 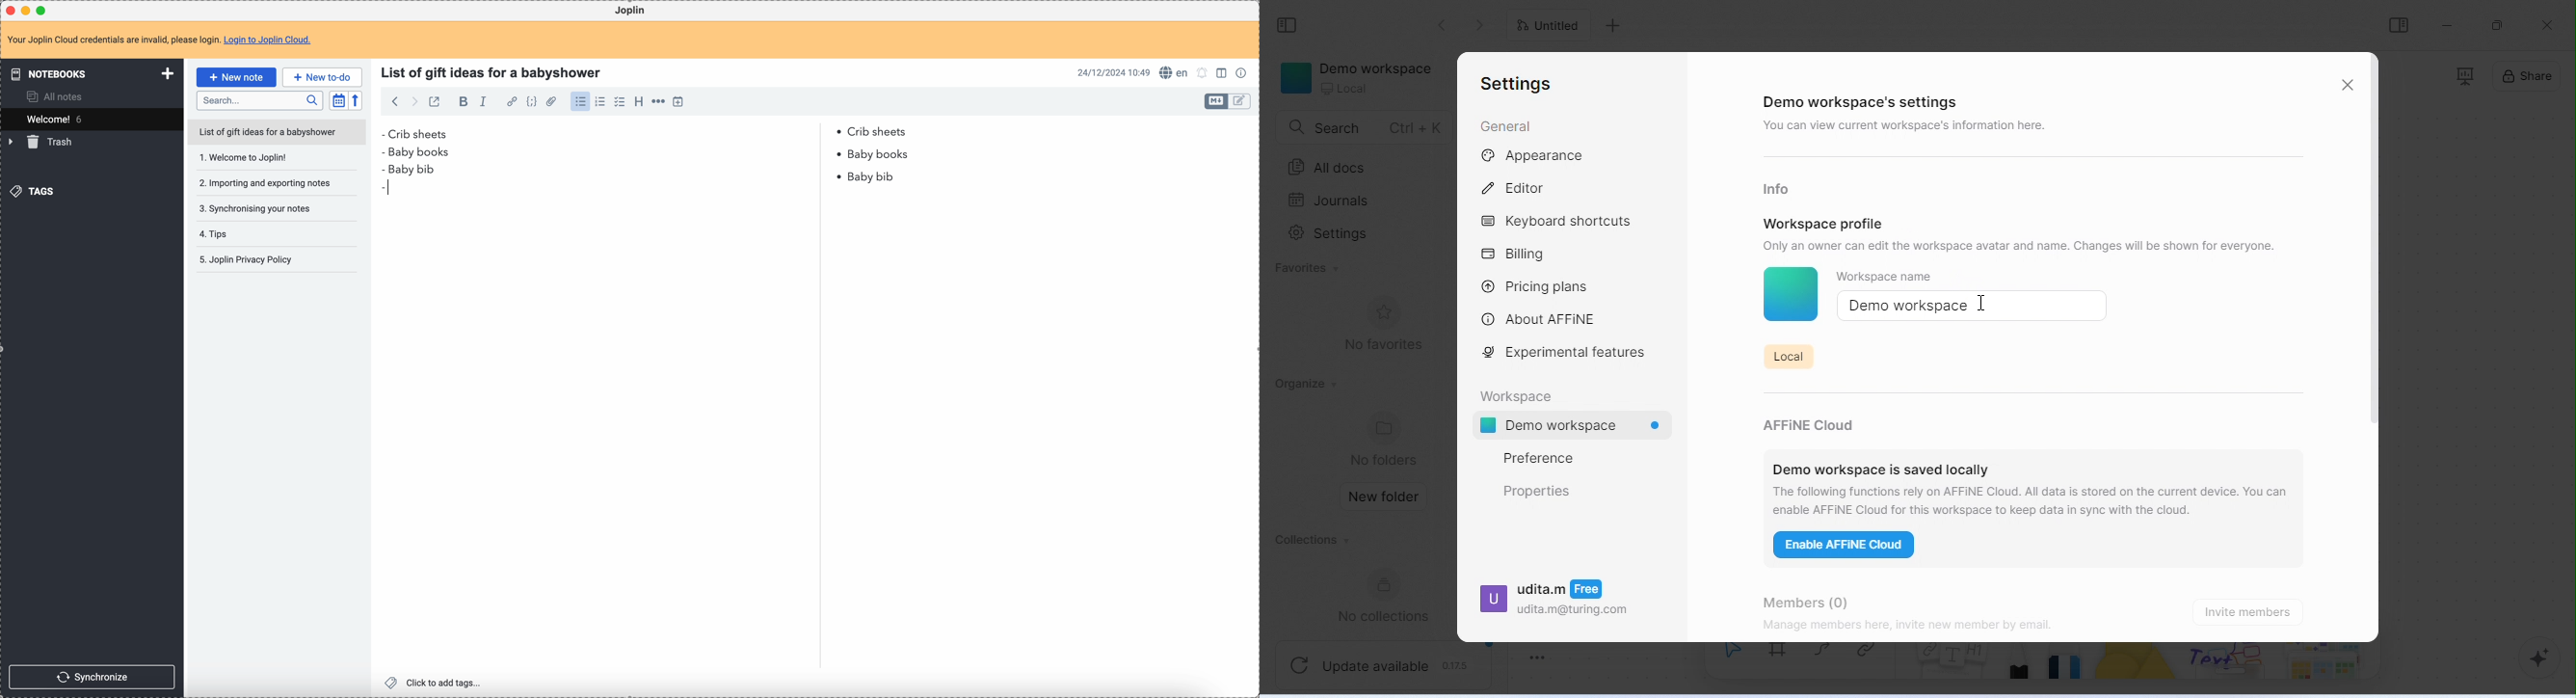 I want to click on note properties, so click(x=1244, y=72).